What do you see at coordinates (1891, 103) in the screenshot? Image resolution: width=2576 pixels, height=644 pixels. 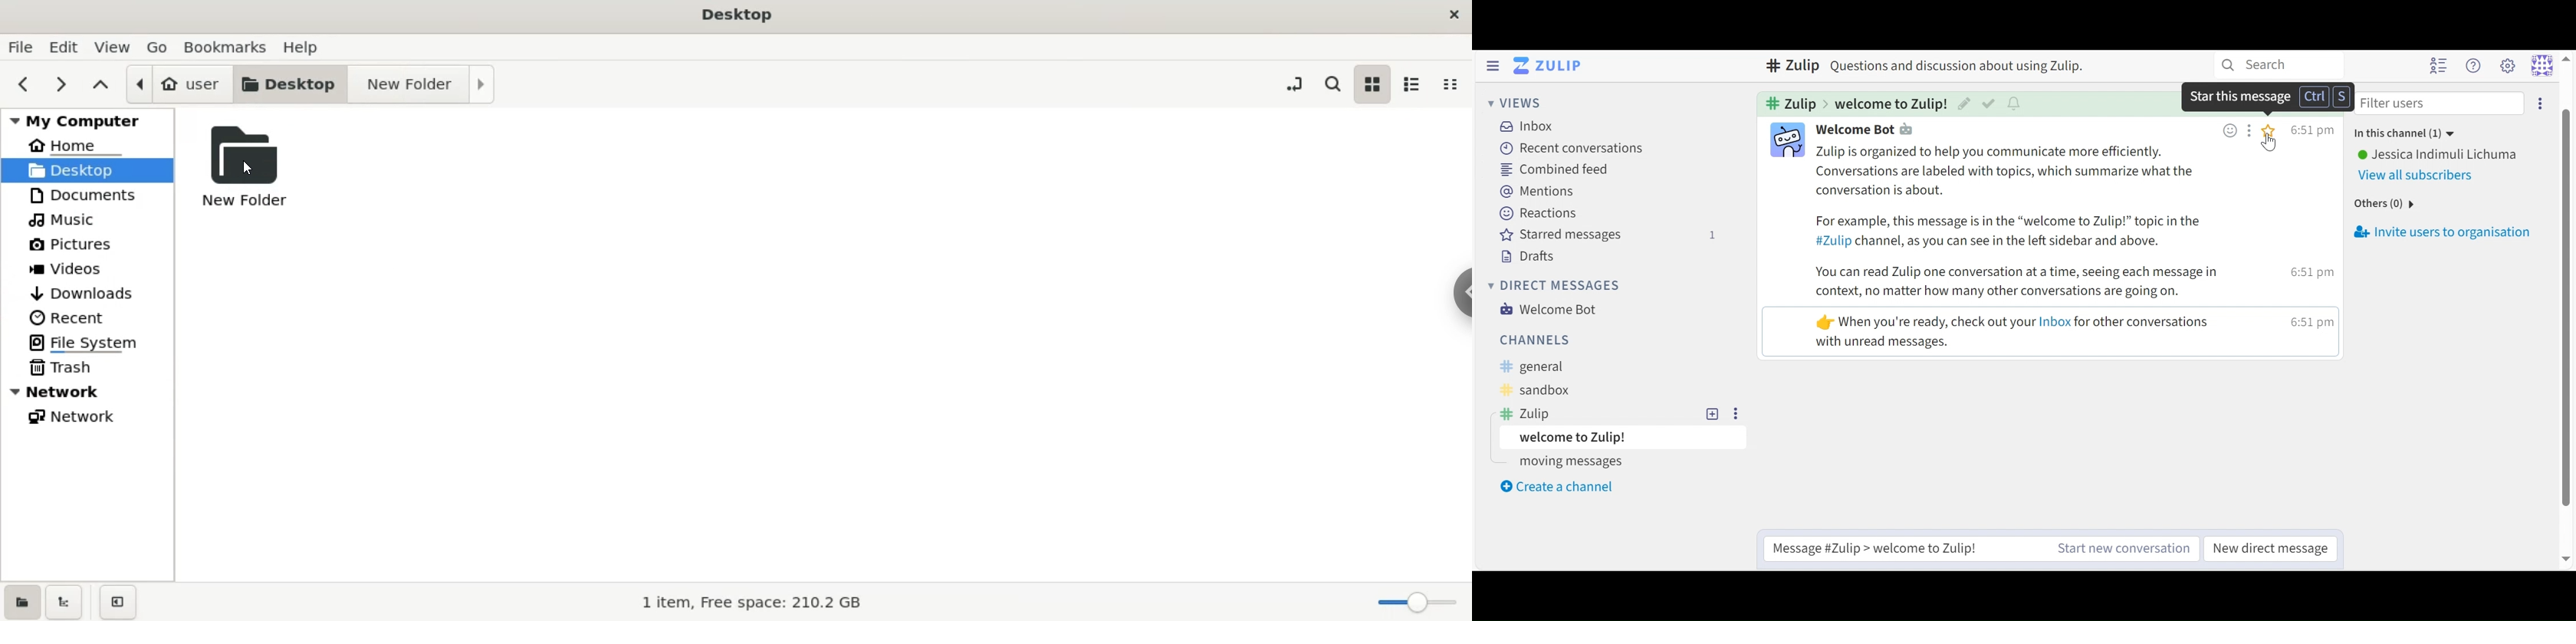 I see `Topic` at bounding box center [1891, 103].